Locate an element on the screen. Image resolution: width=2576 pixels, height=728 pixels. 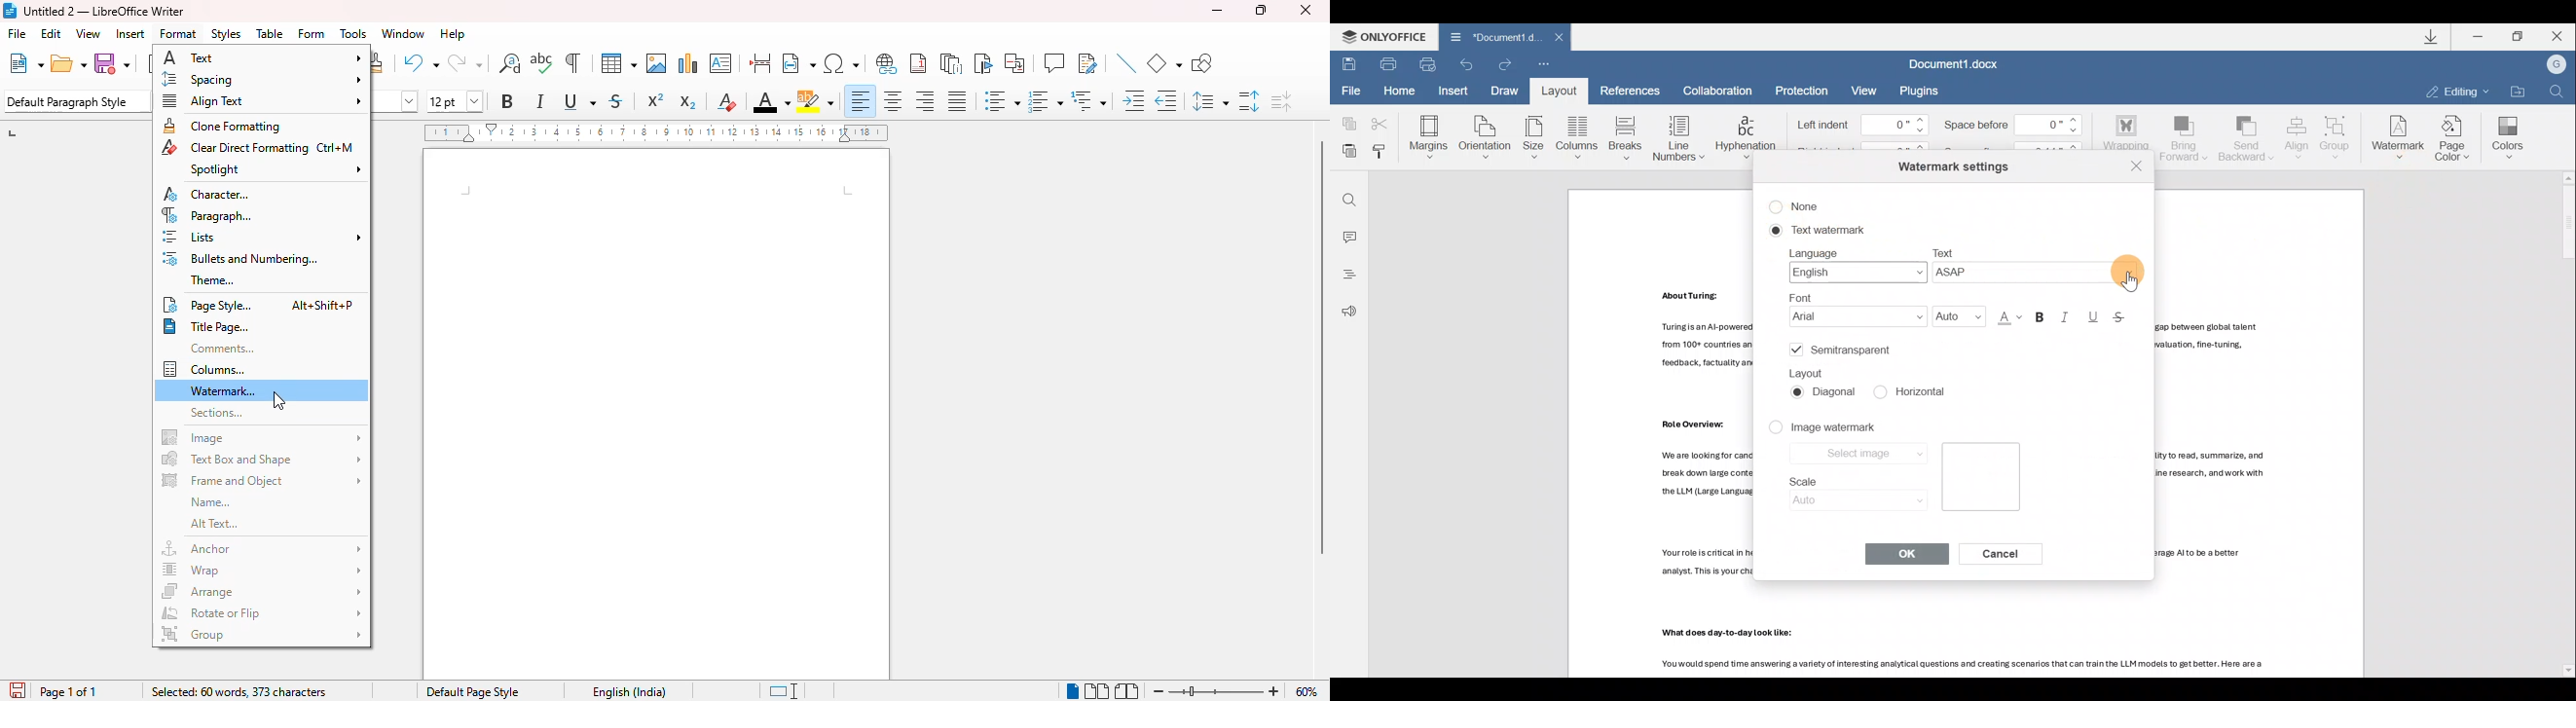
Print file is located at coordinates (1384, 65).